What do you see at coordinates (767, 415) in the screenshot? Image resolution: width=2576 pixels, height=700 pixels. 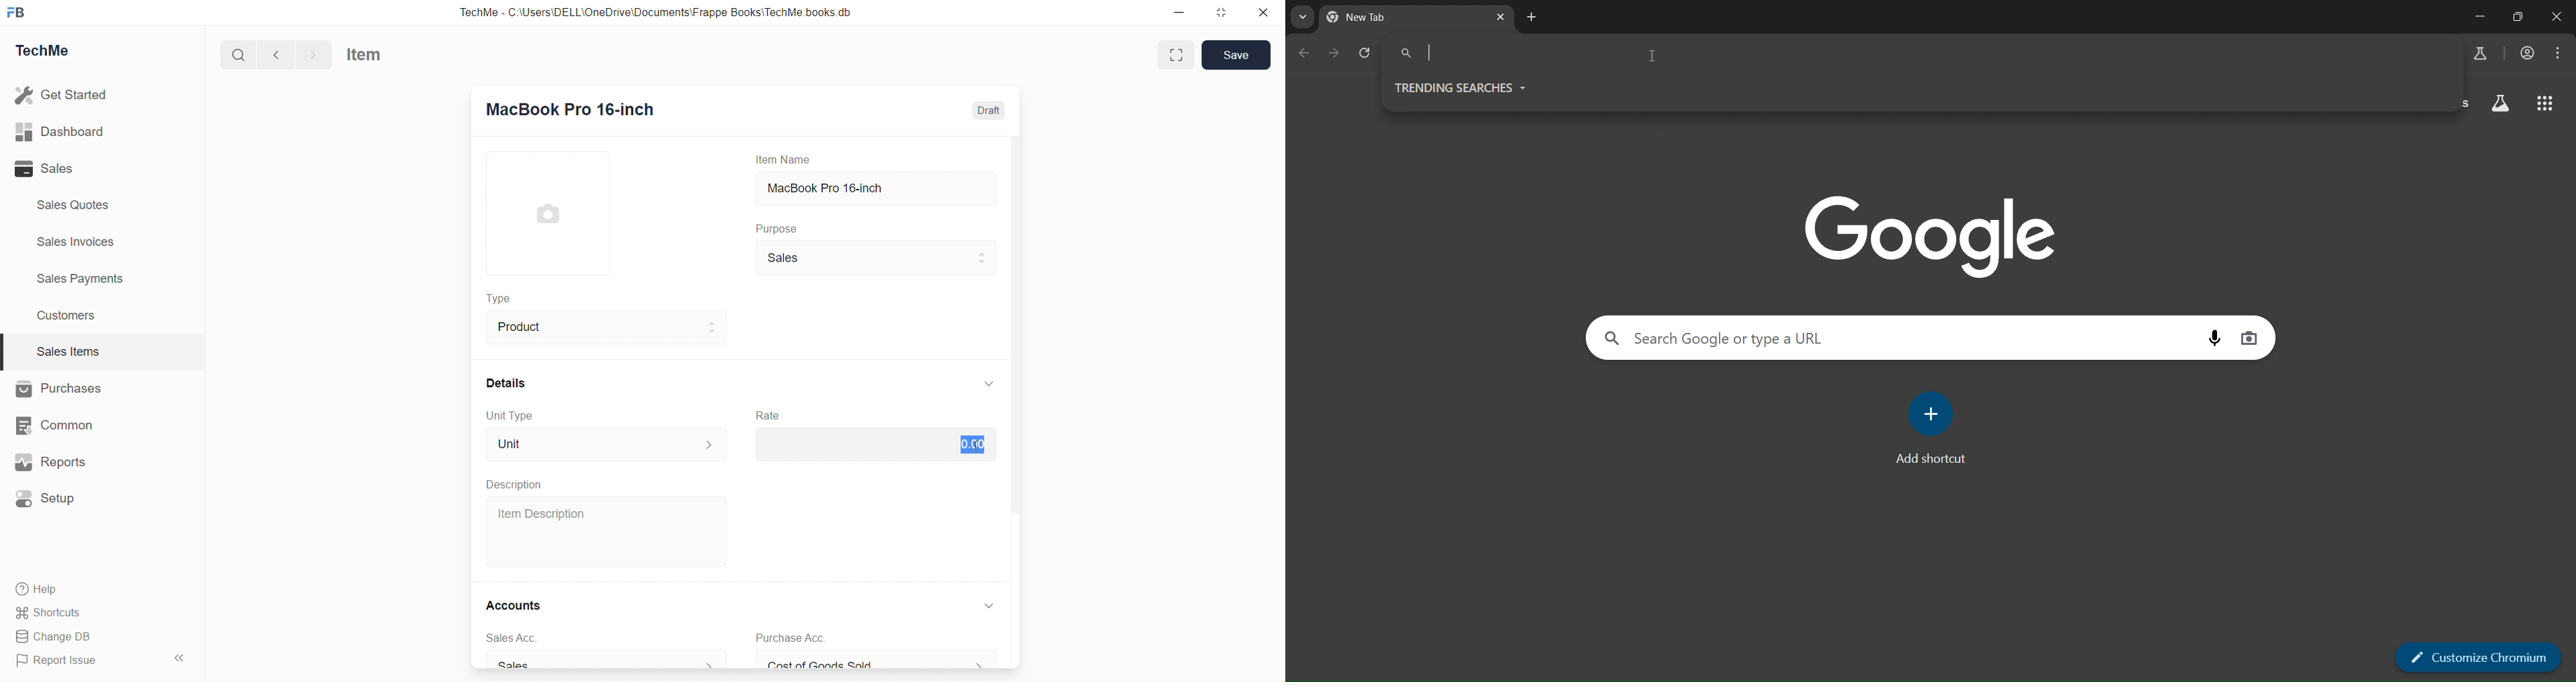 I see `Rate` at bounding box center [767, 415].